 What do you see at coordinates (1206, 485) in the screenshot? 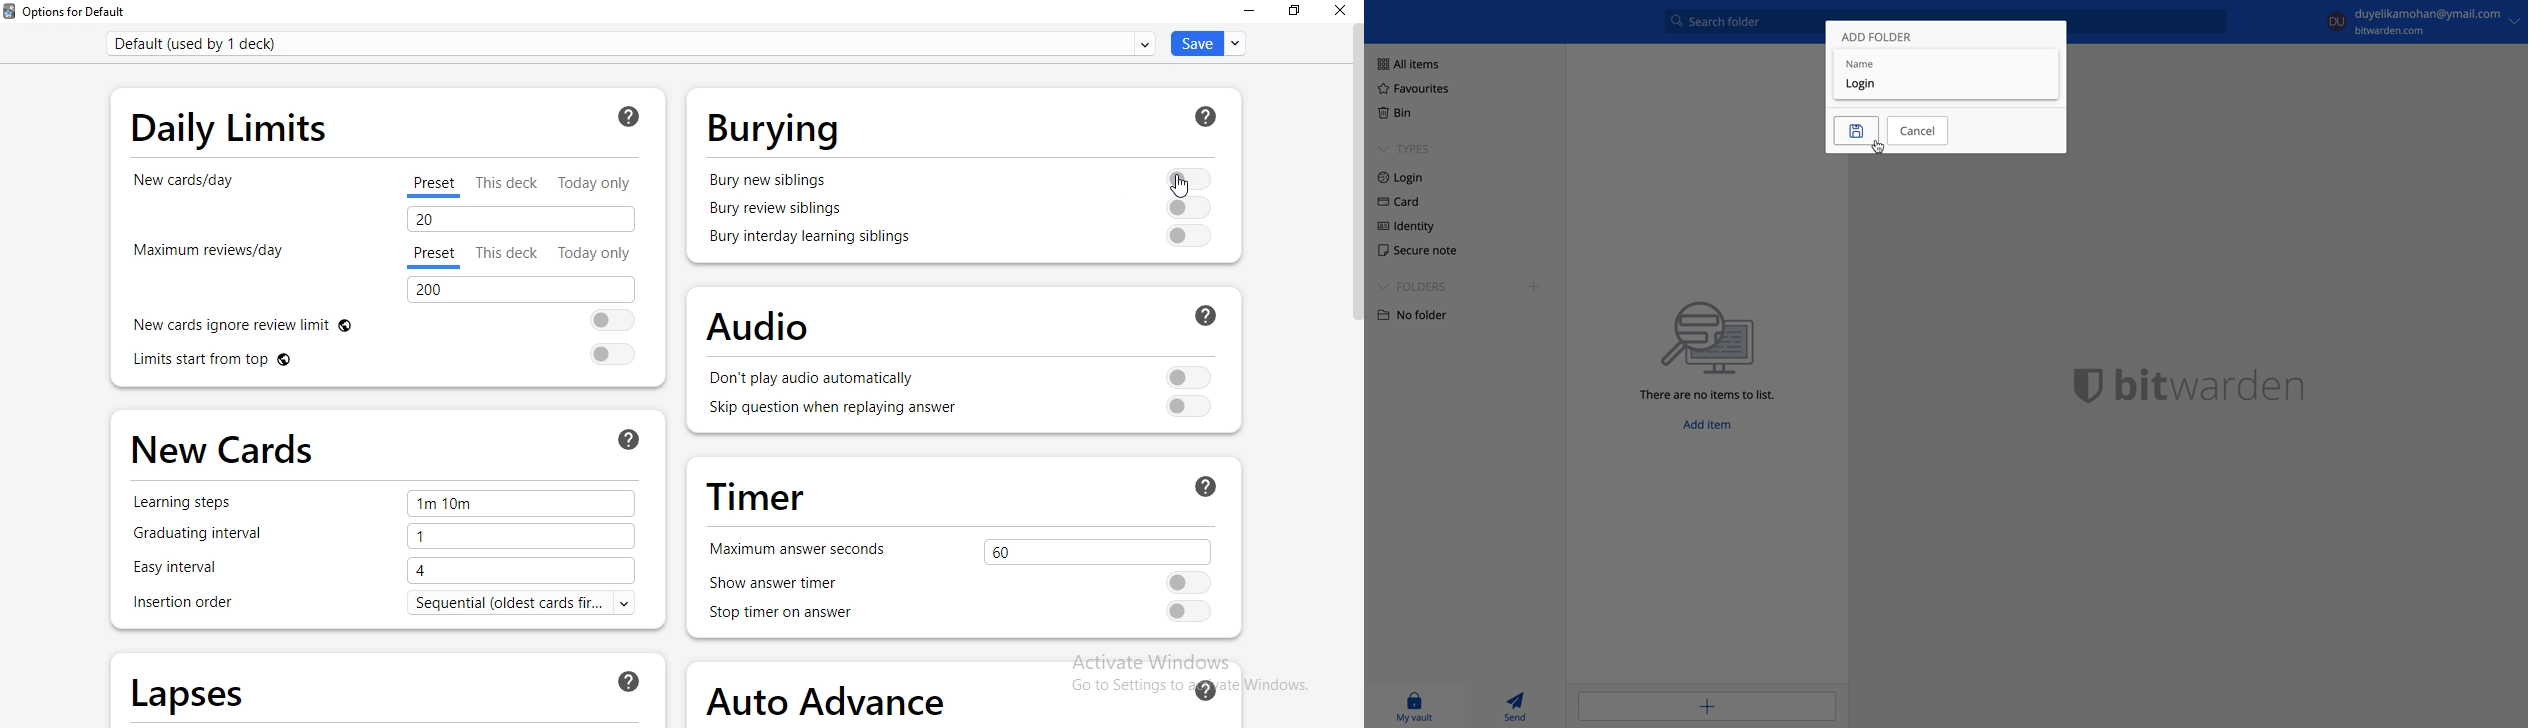
I see `` at bounding box center [1206, 485].